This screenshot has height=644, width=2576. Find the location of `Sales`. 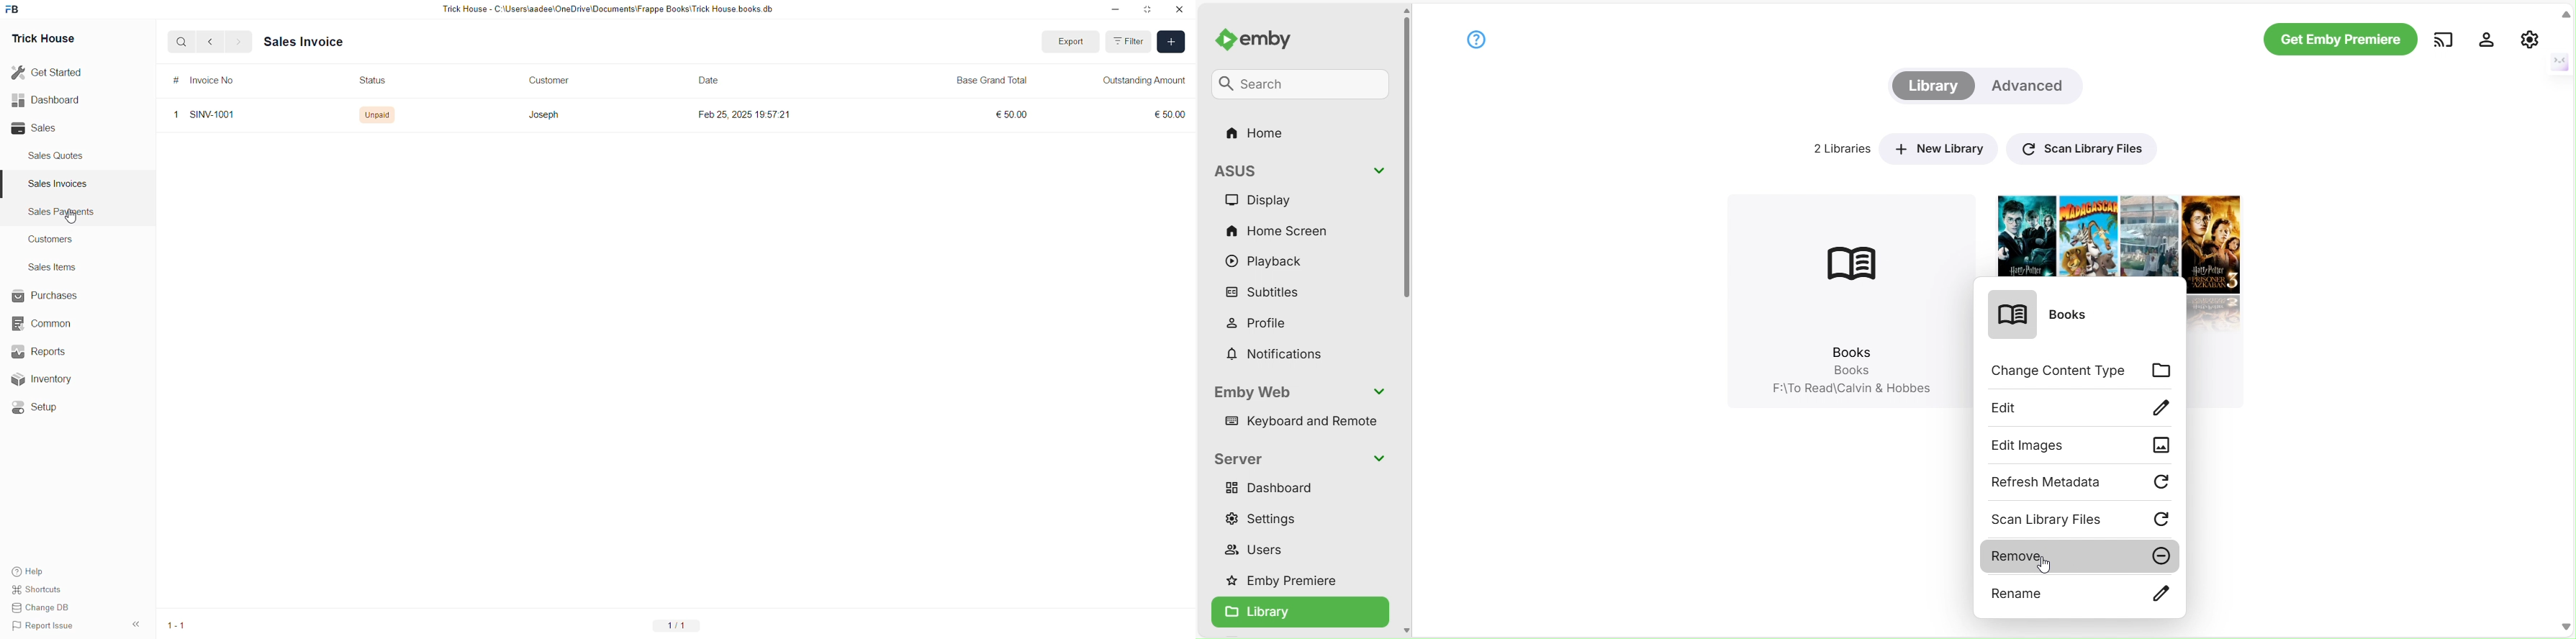

Sales is located at coordinates (37, 128).